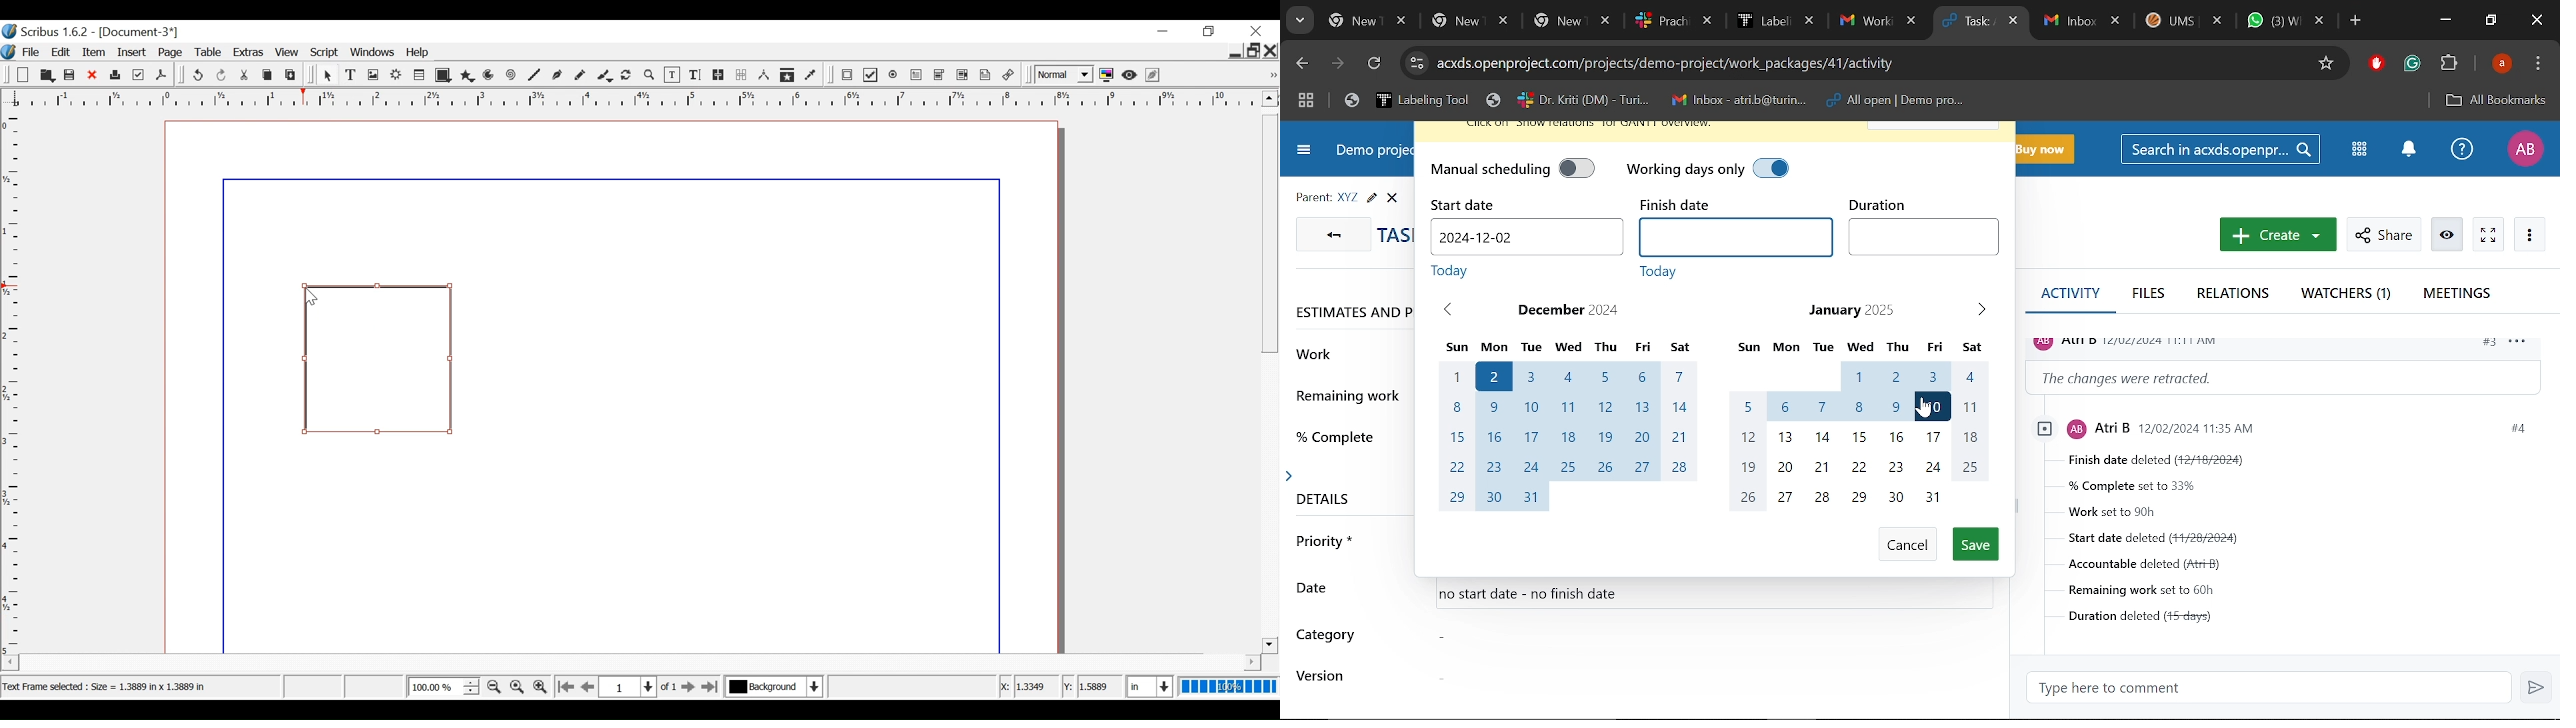 This screenshot has width=2576, height=728. I want to click on Text Frame, so click(377, 359).